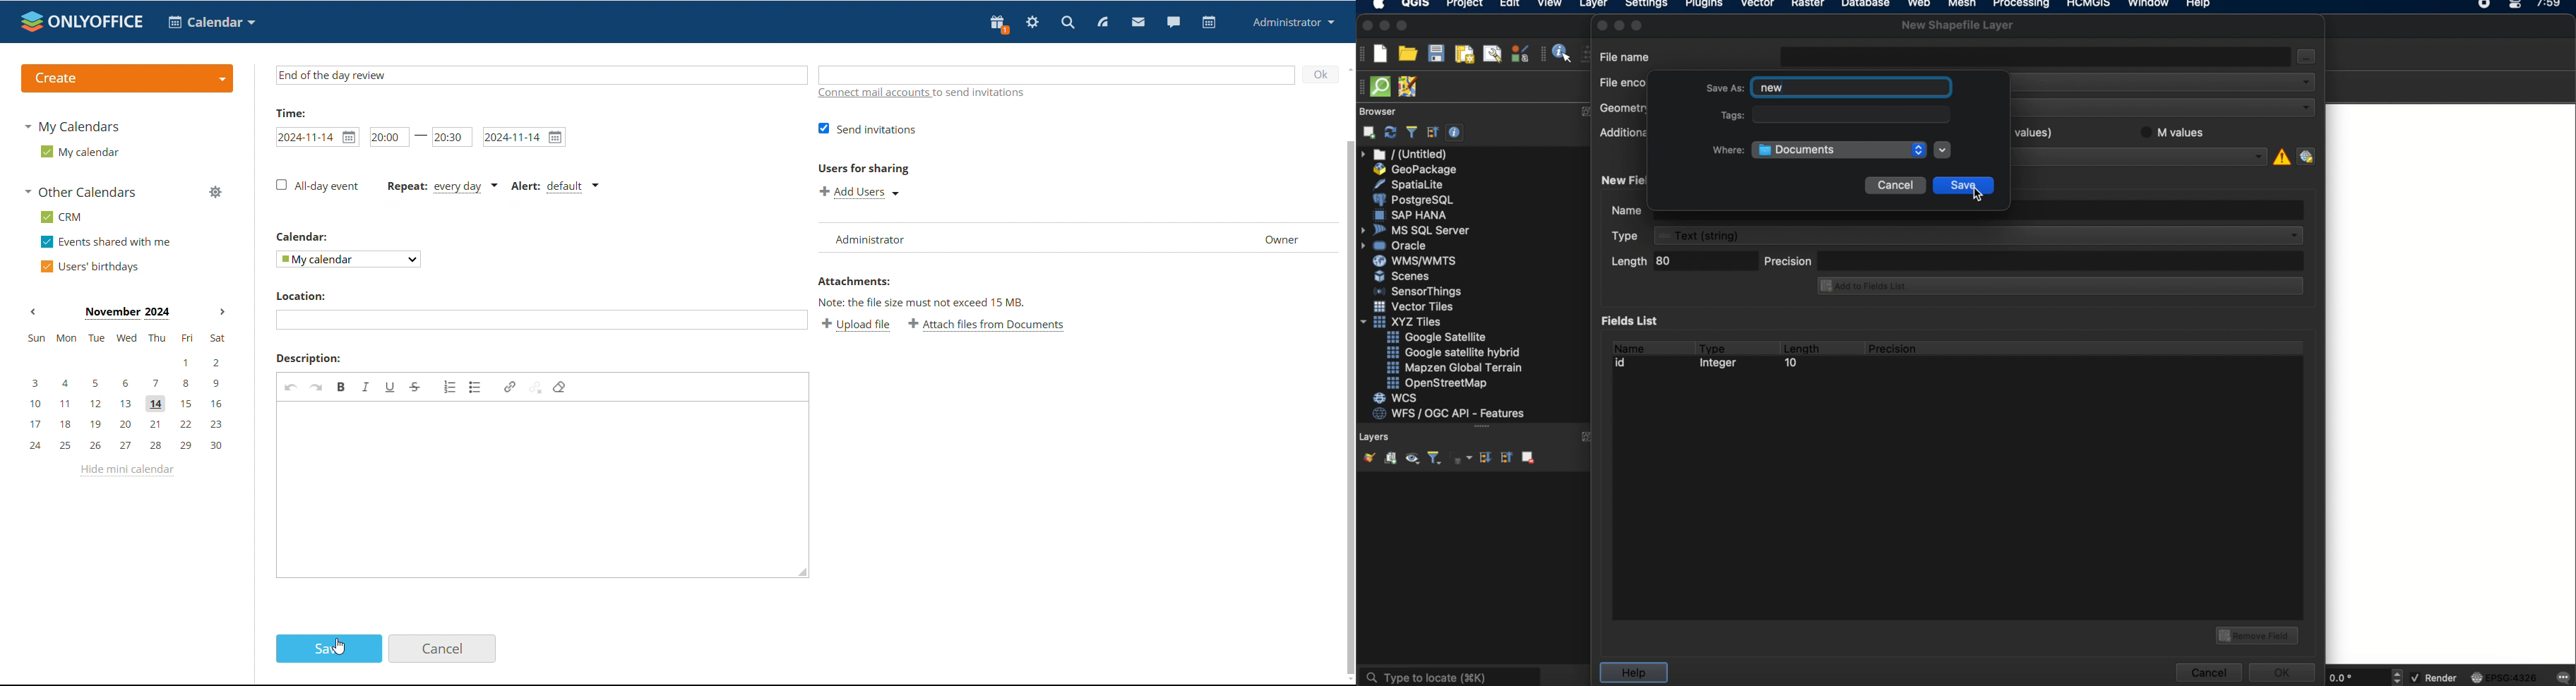 Image resolution: width=2576 pixels, height=700 pixels. What do you see at coordinates (82, 191) in the screenshot?
I see `other calendars` at bounding box center [82, 191].